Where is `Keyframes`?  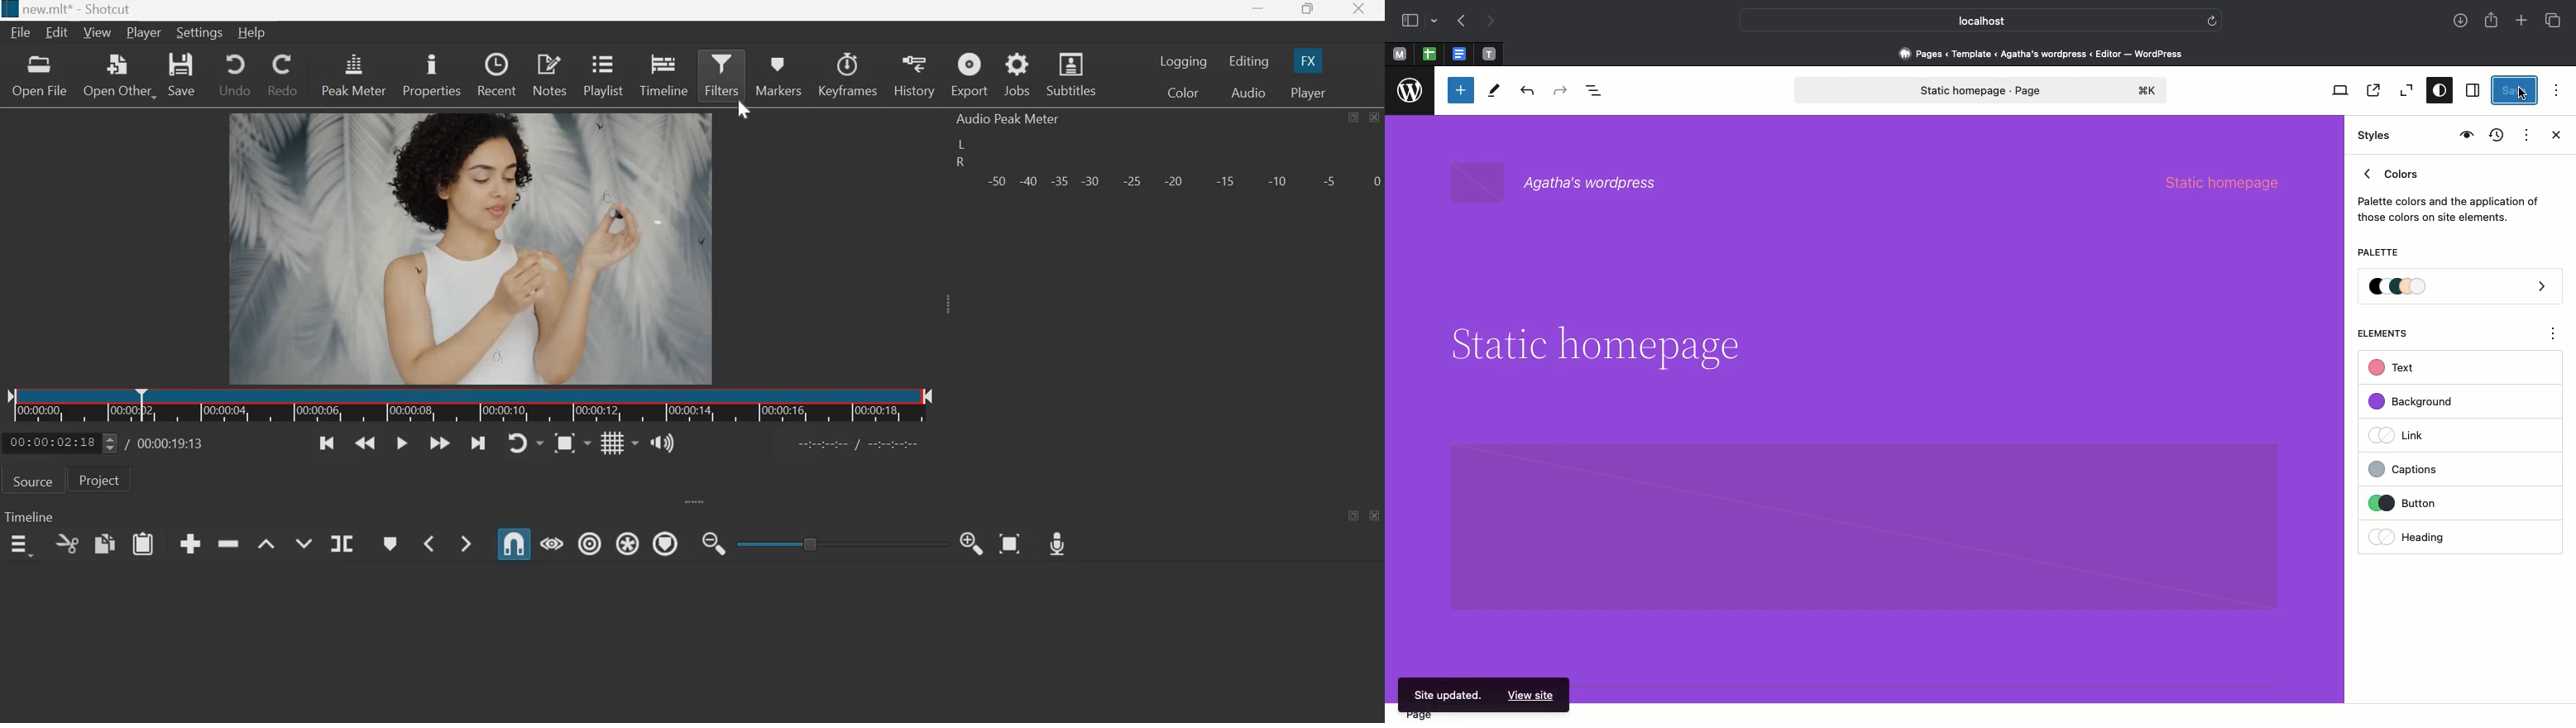
Keyframes is located at coordinates (849, 74).